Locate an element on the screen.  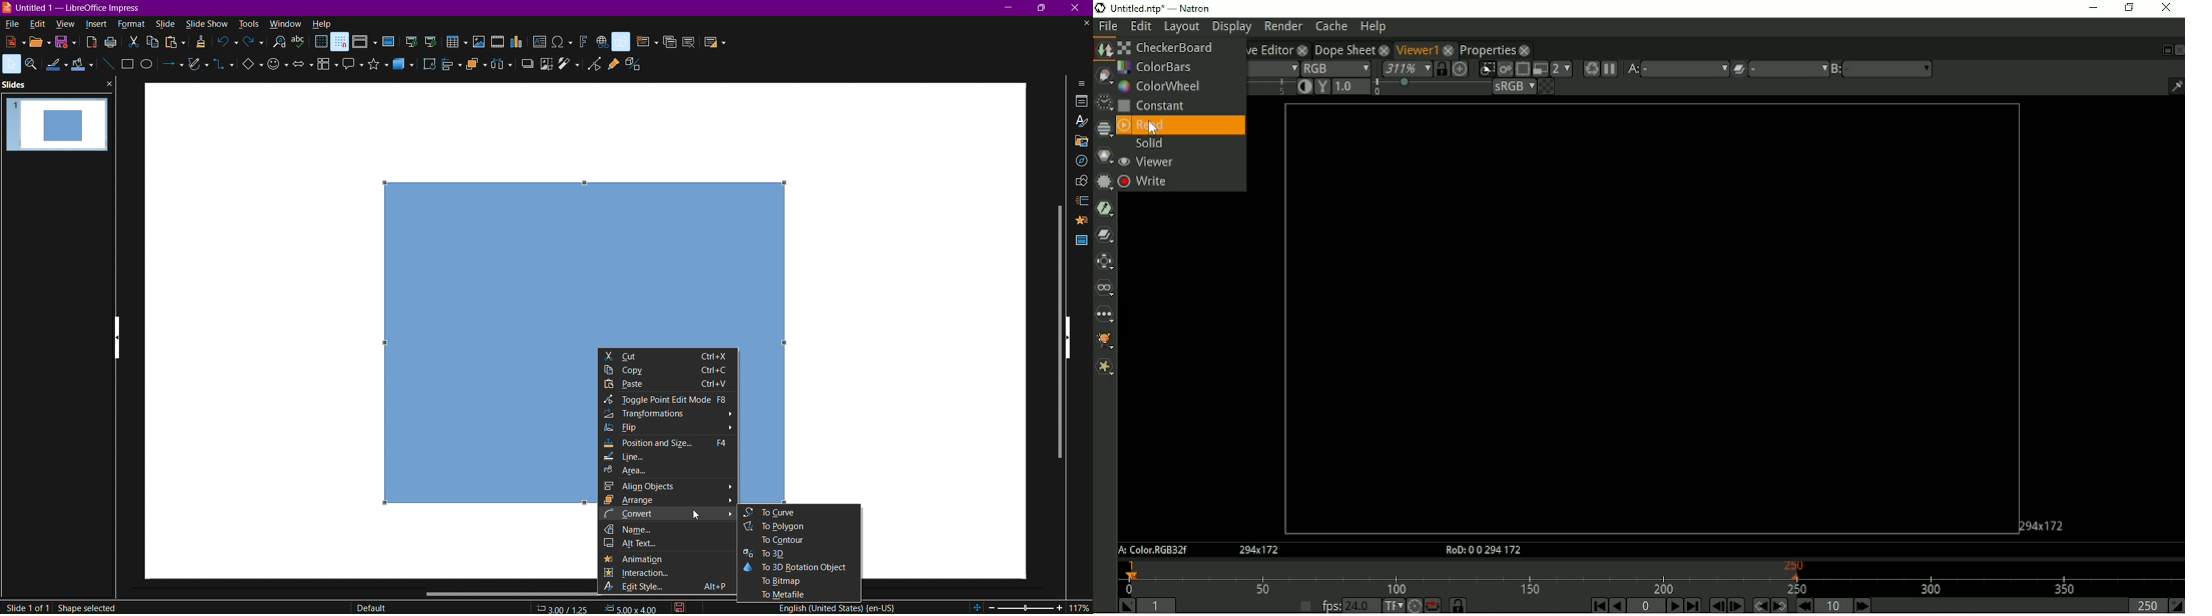
slide is located at coordinates (166, 23).